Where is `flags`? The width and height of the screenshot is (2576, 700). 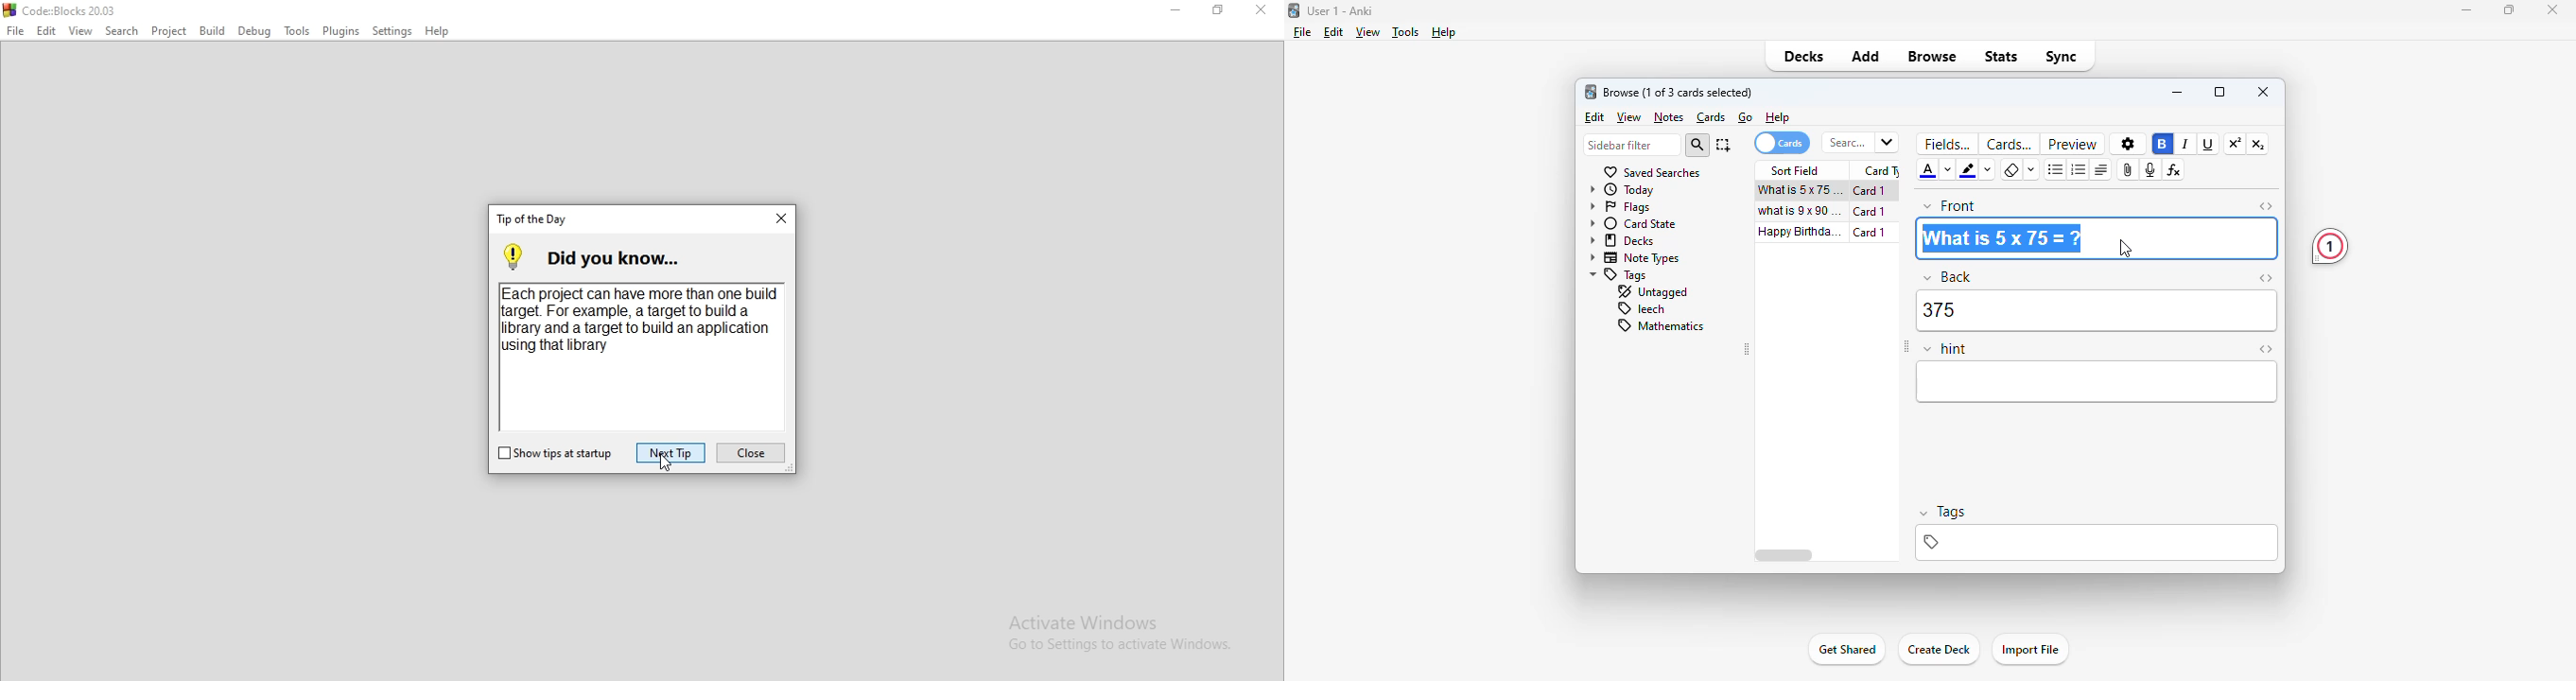 flags is located at coordinates (1619, 207).